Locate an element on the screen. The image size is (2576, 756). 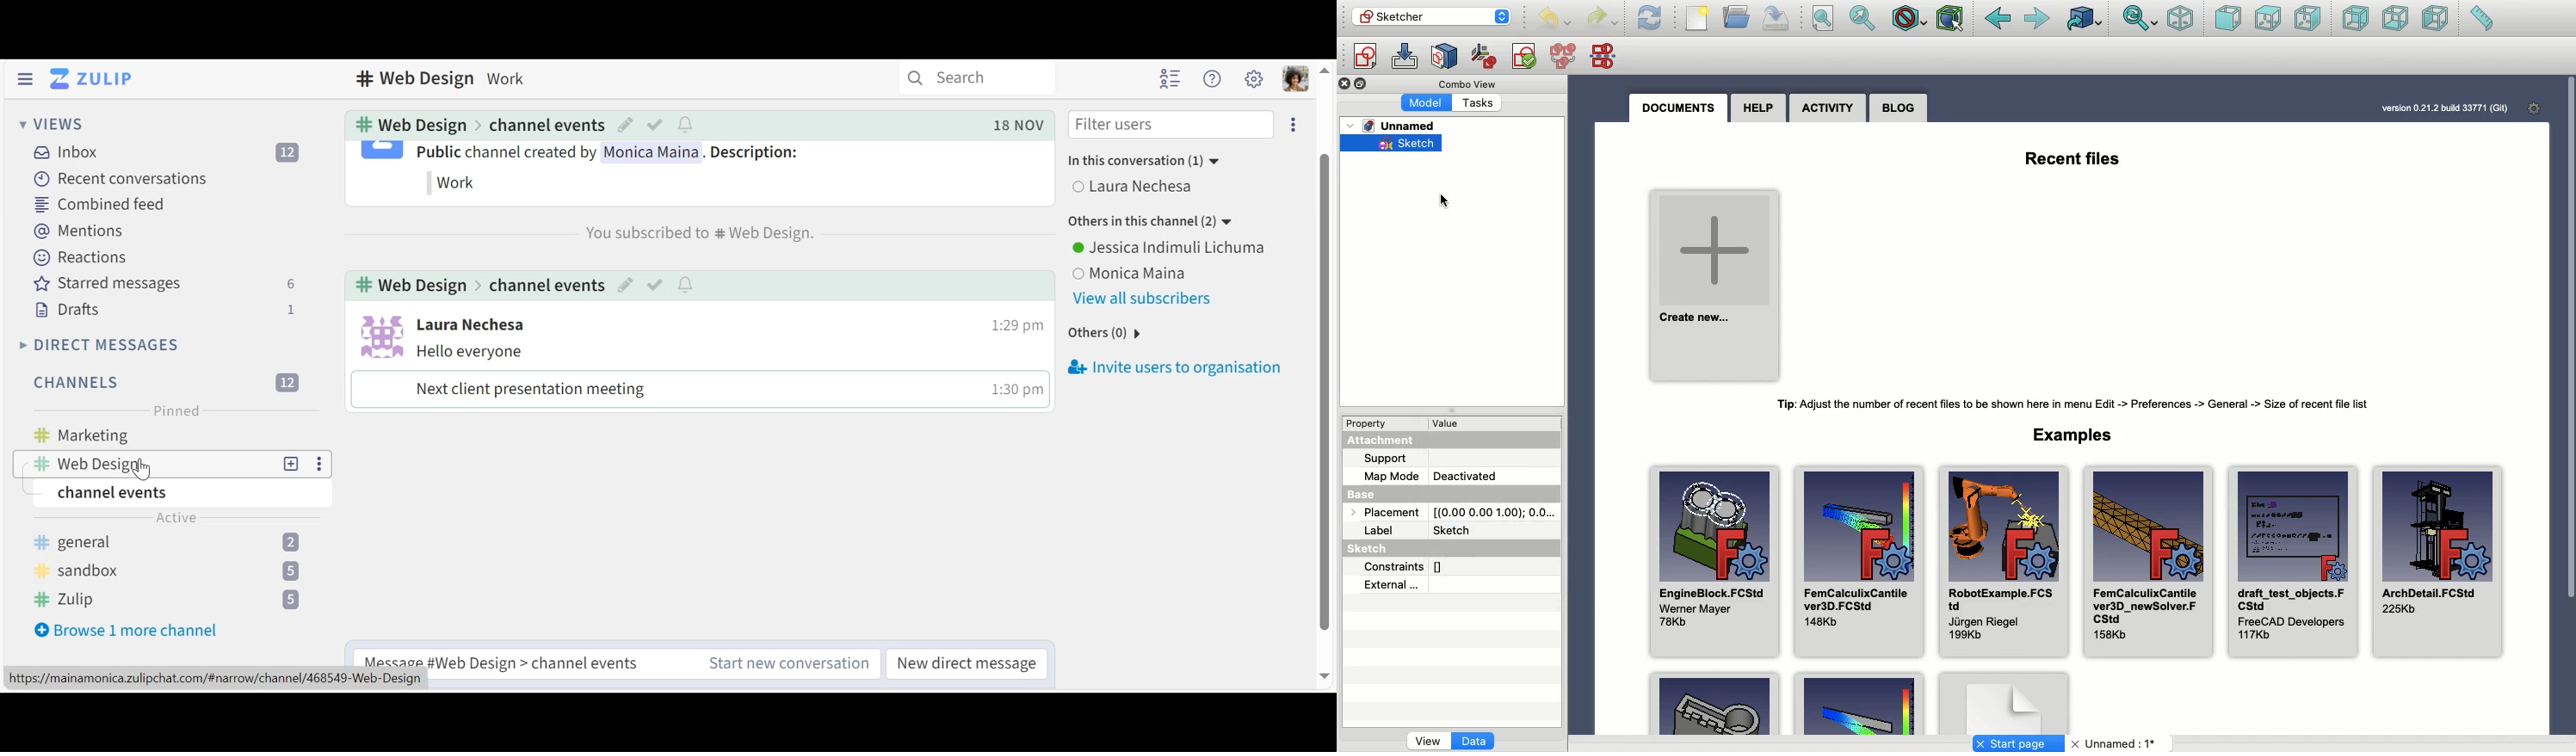
Merge sketches is located at coordinates (1566, 57).